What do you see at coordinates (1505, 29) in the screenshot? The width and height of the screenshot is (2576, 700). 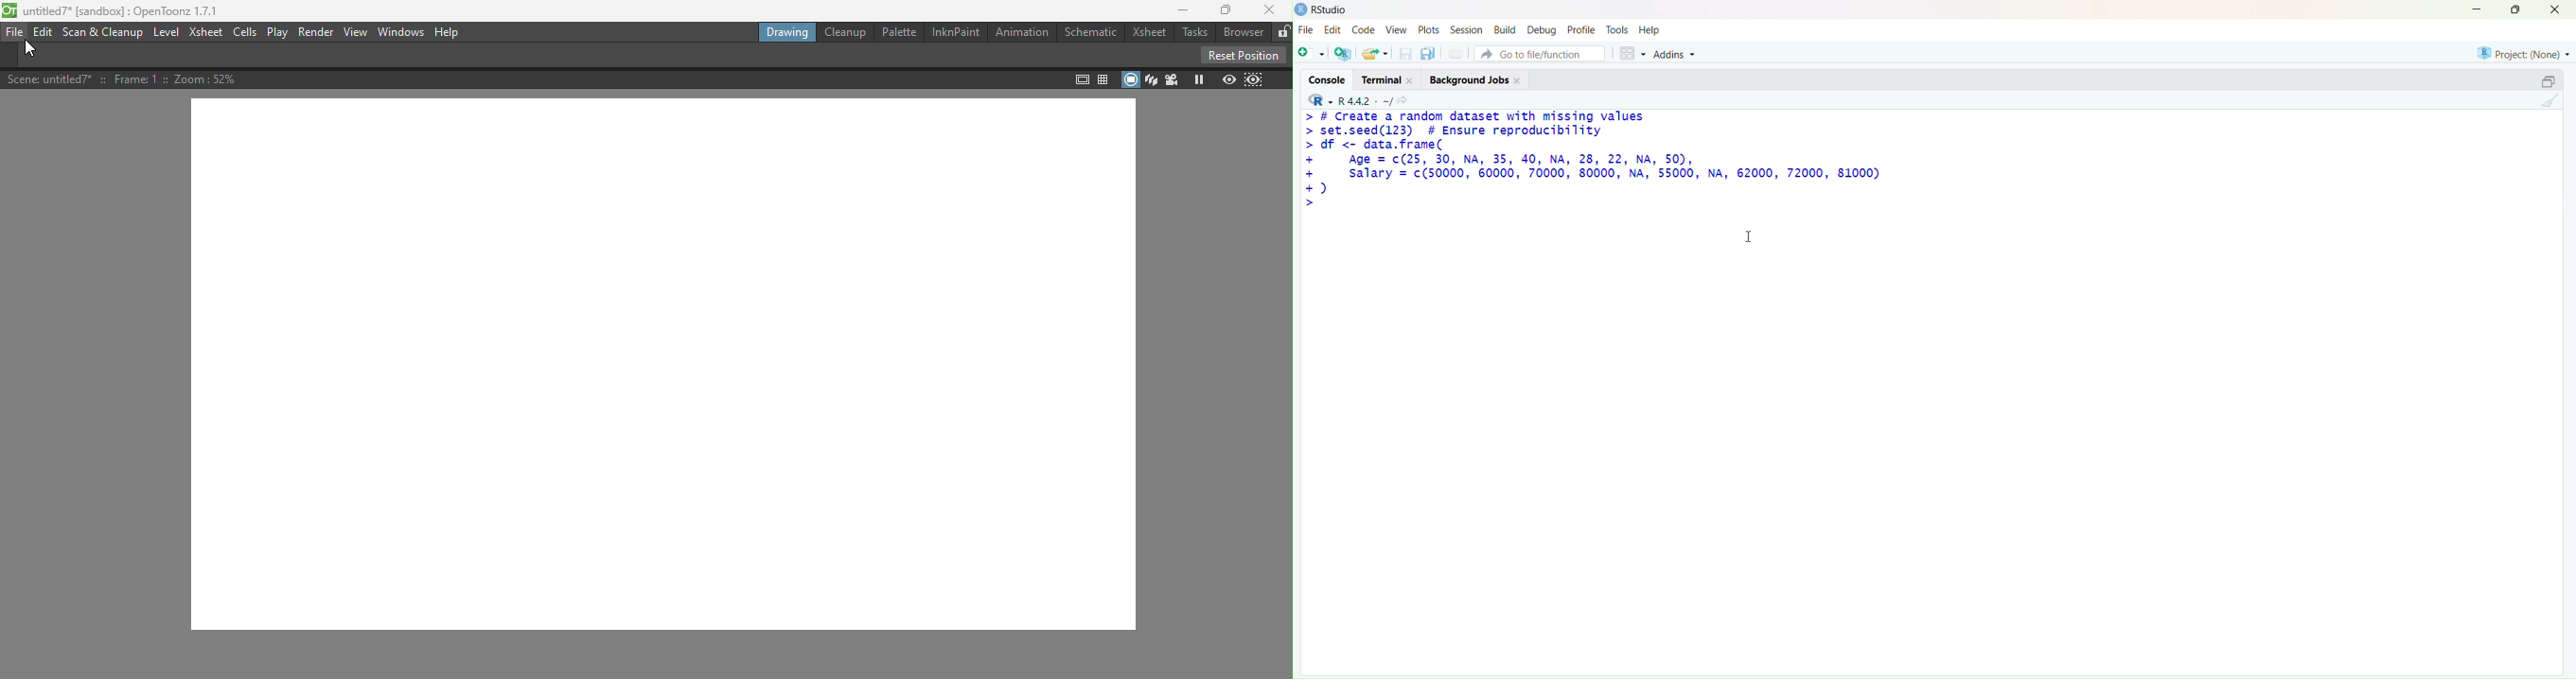 I see `build` at bounding box center [1505, 29].